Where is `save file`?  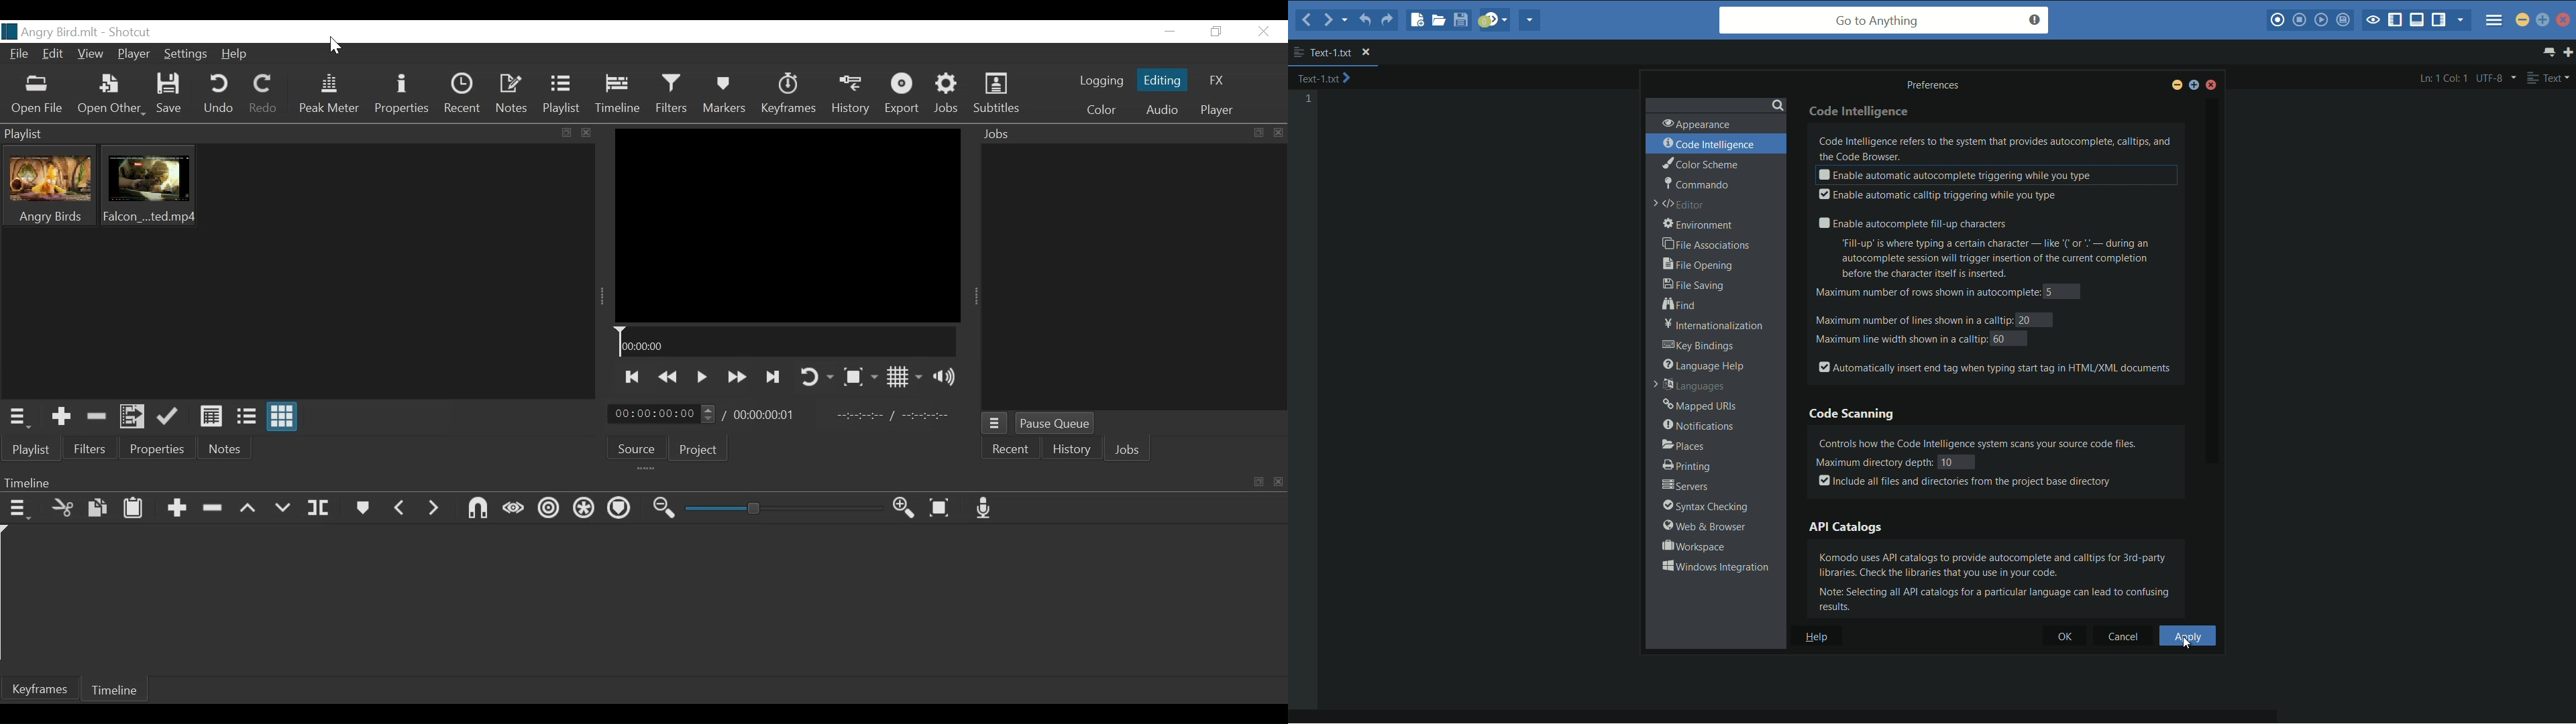
save file is located at coordinates (1462, 19).